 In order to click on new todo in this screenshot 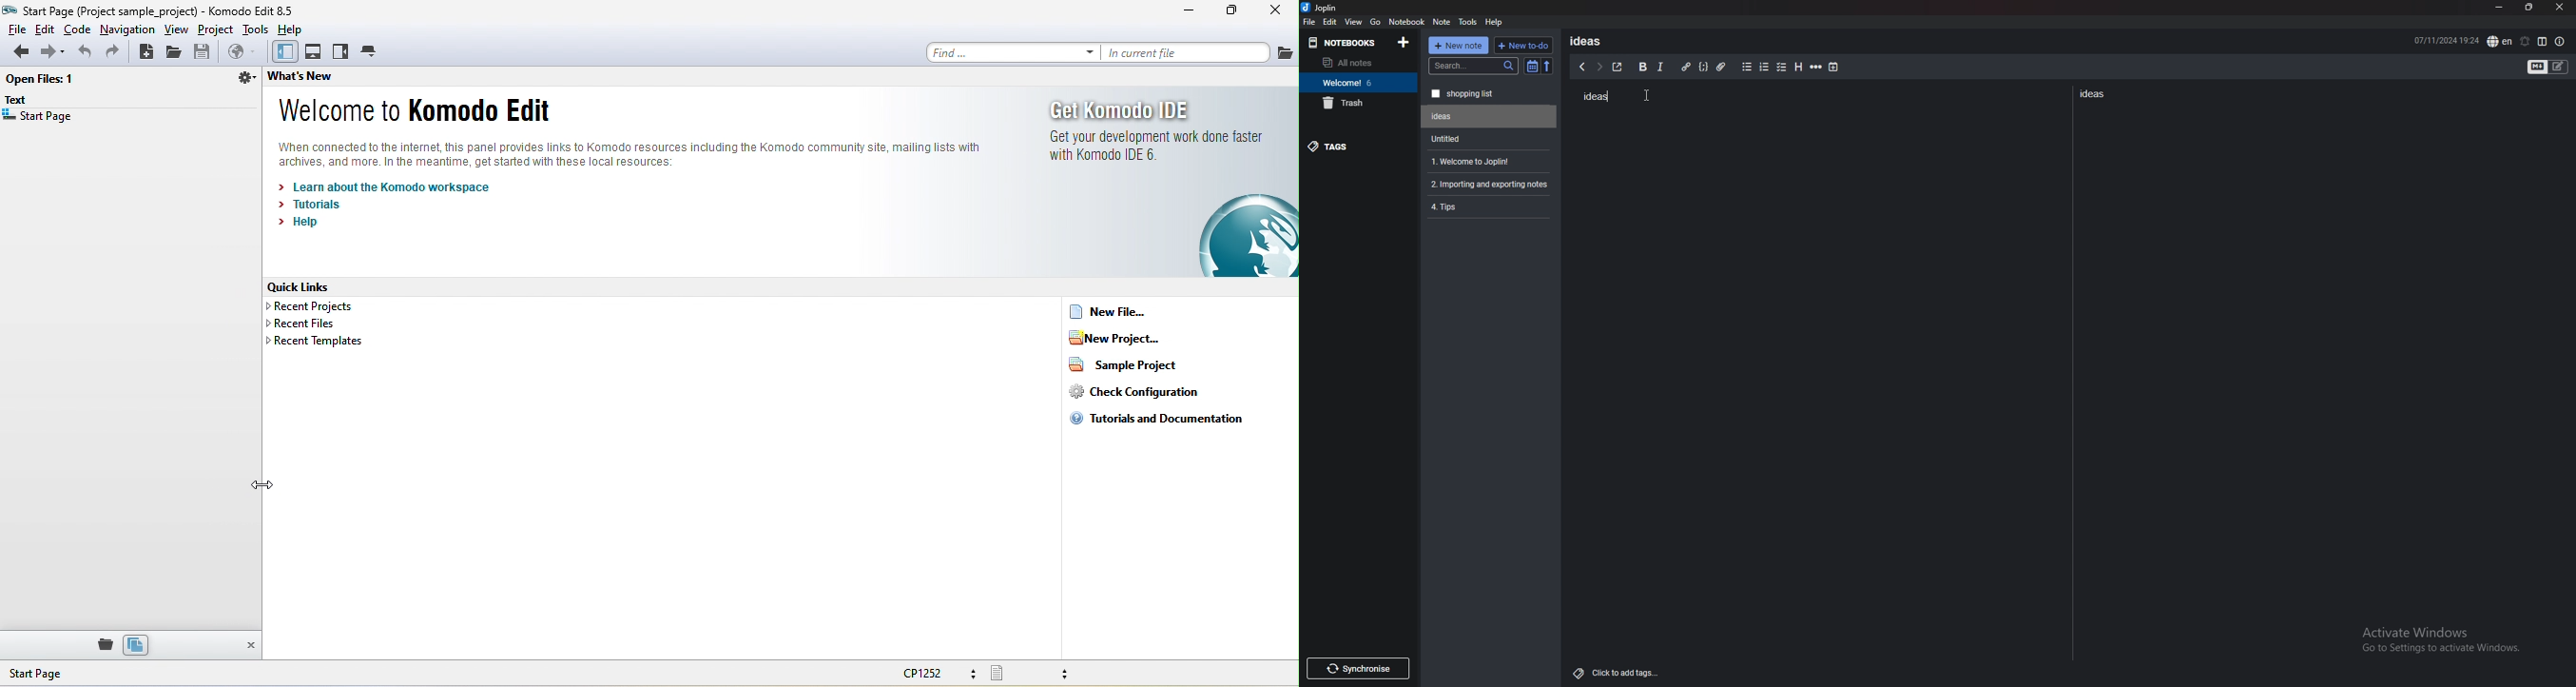, I will do `click(1522, 45)`.